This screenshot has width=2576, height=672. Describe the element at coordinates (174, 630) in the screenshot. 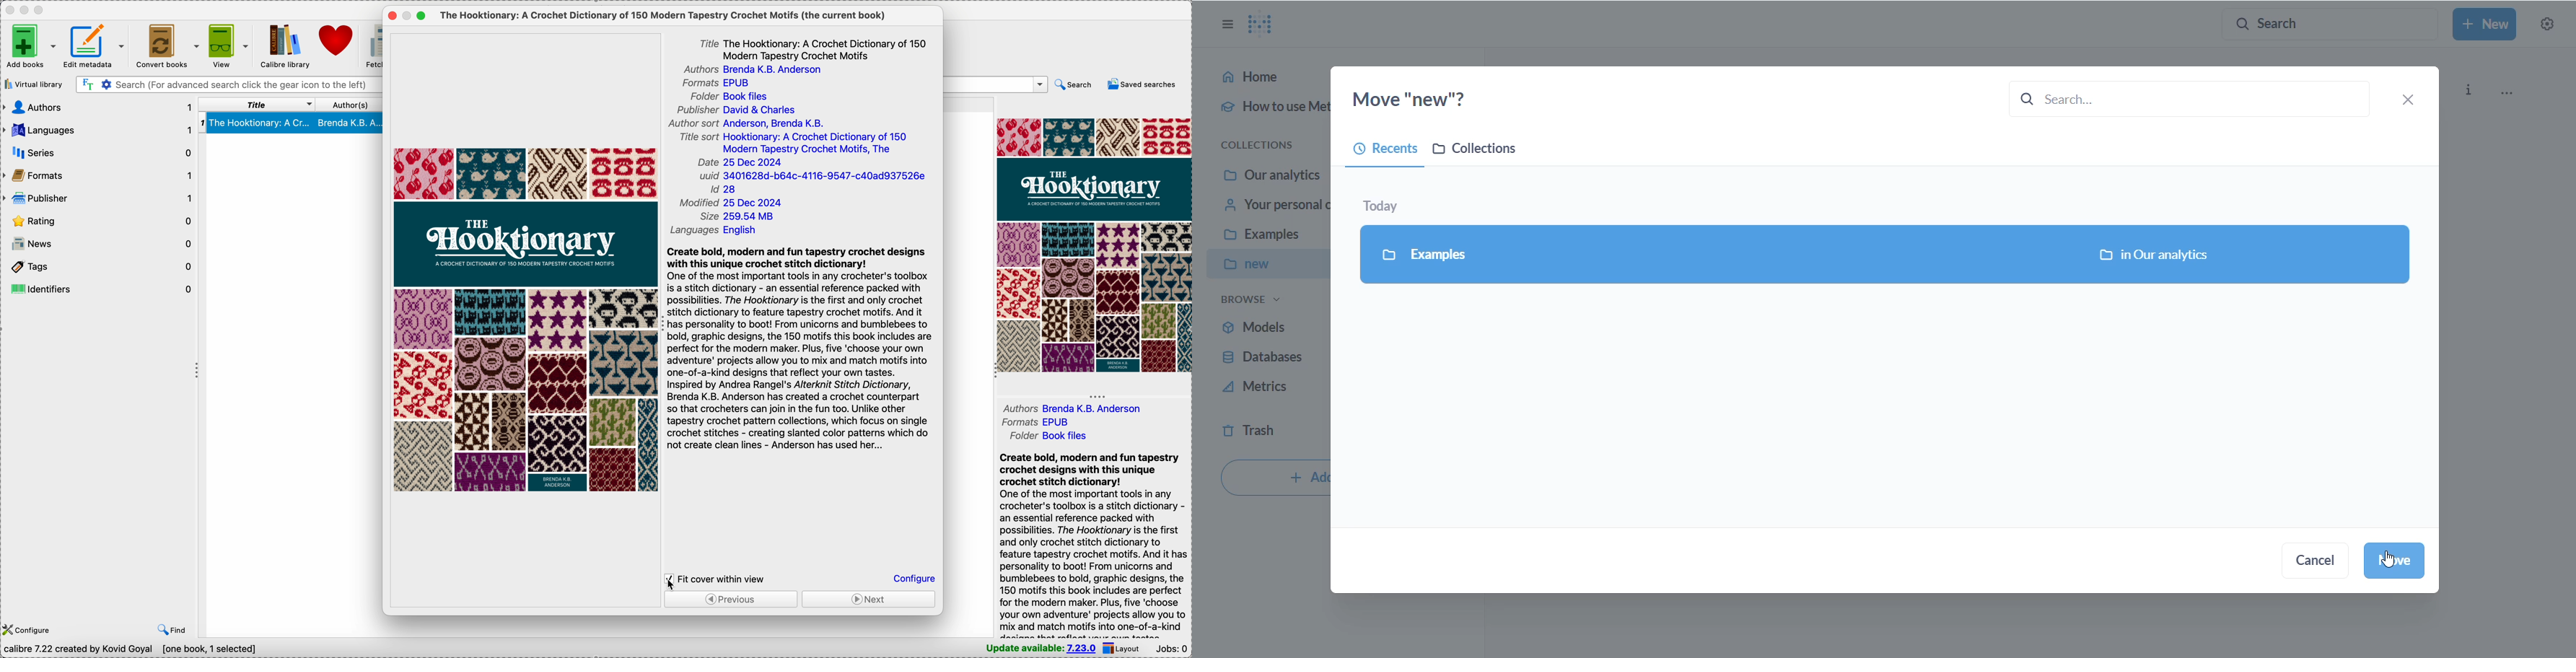

I see `find` at that location.